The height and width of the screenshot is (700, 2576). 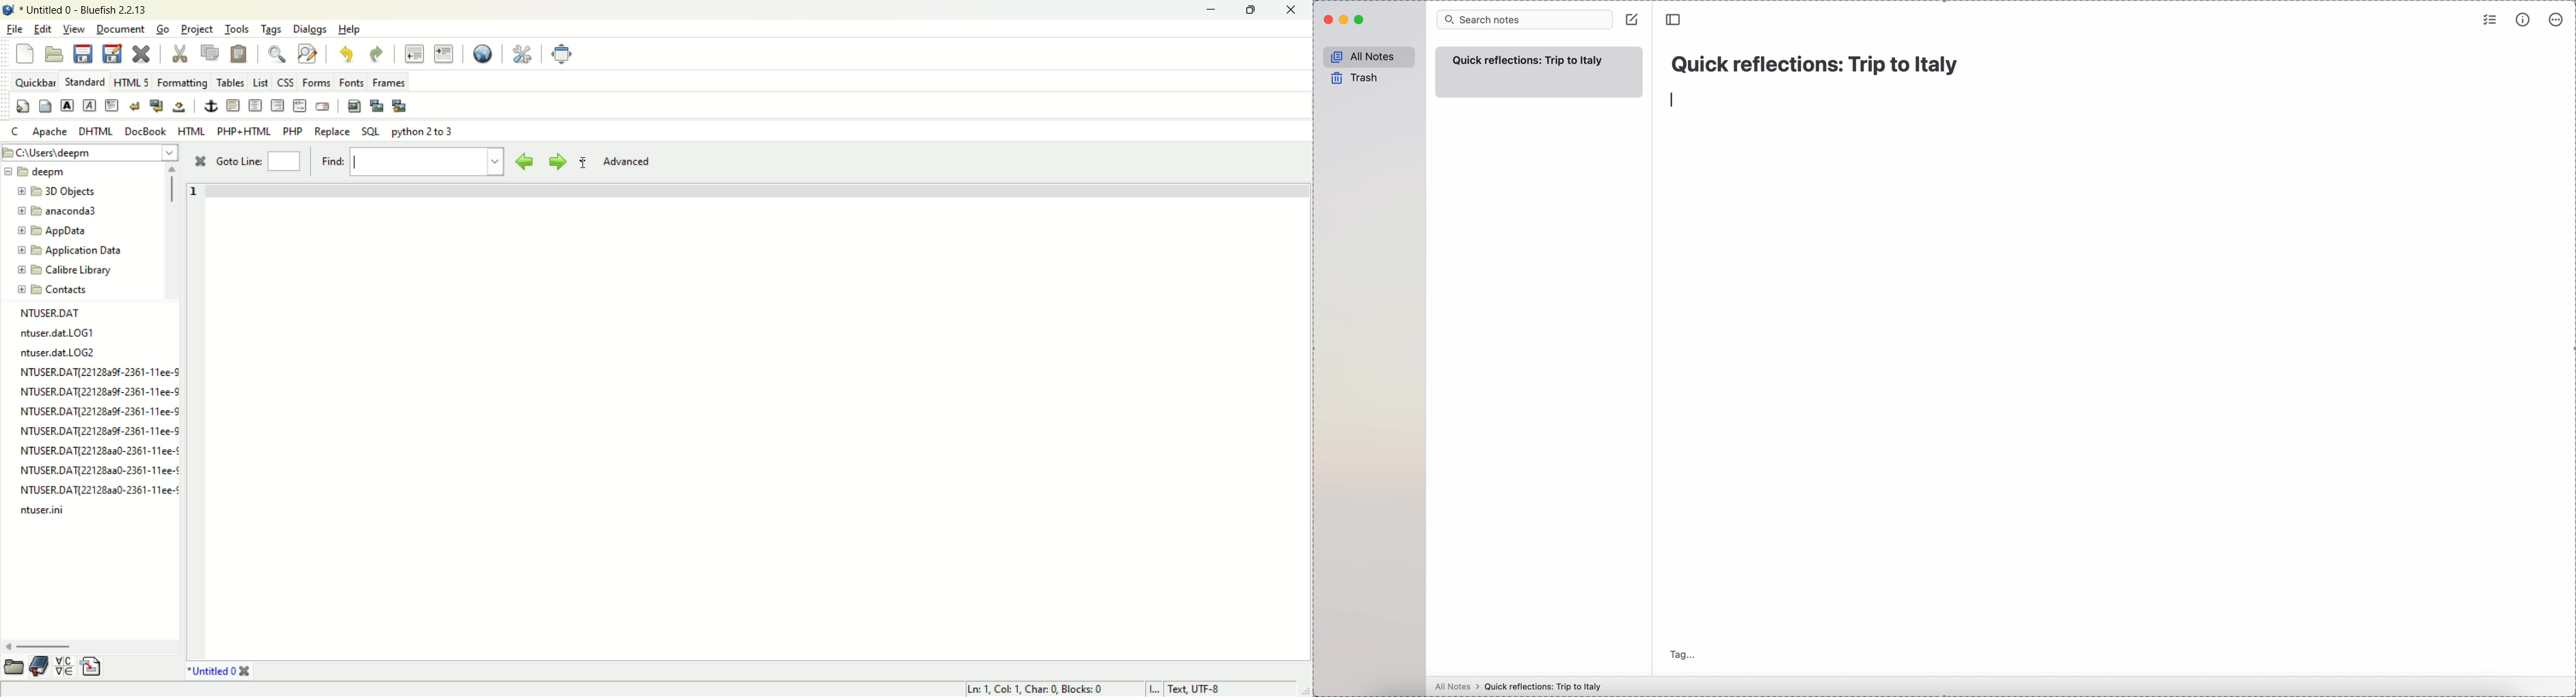 What do you see at coordinates (98, 411) in the screenshot?
I see `NTUSER.DAT{2212829f-2361-11ee-3` at bounding box center [98, 411].